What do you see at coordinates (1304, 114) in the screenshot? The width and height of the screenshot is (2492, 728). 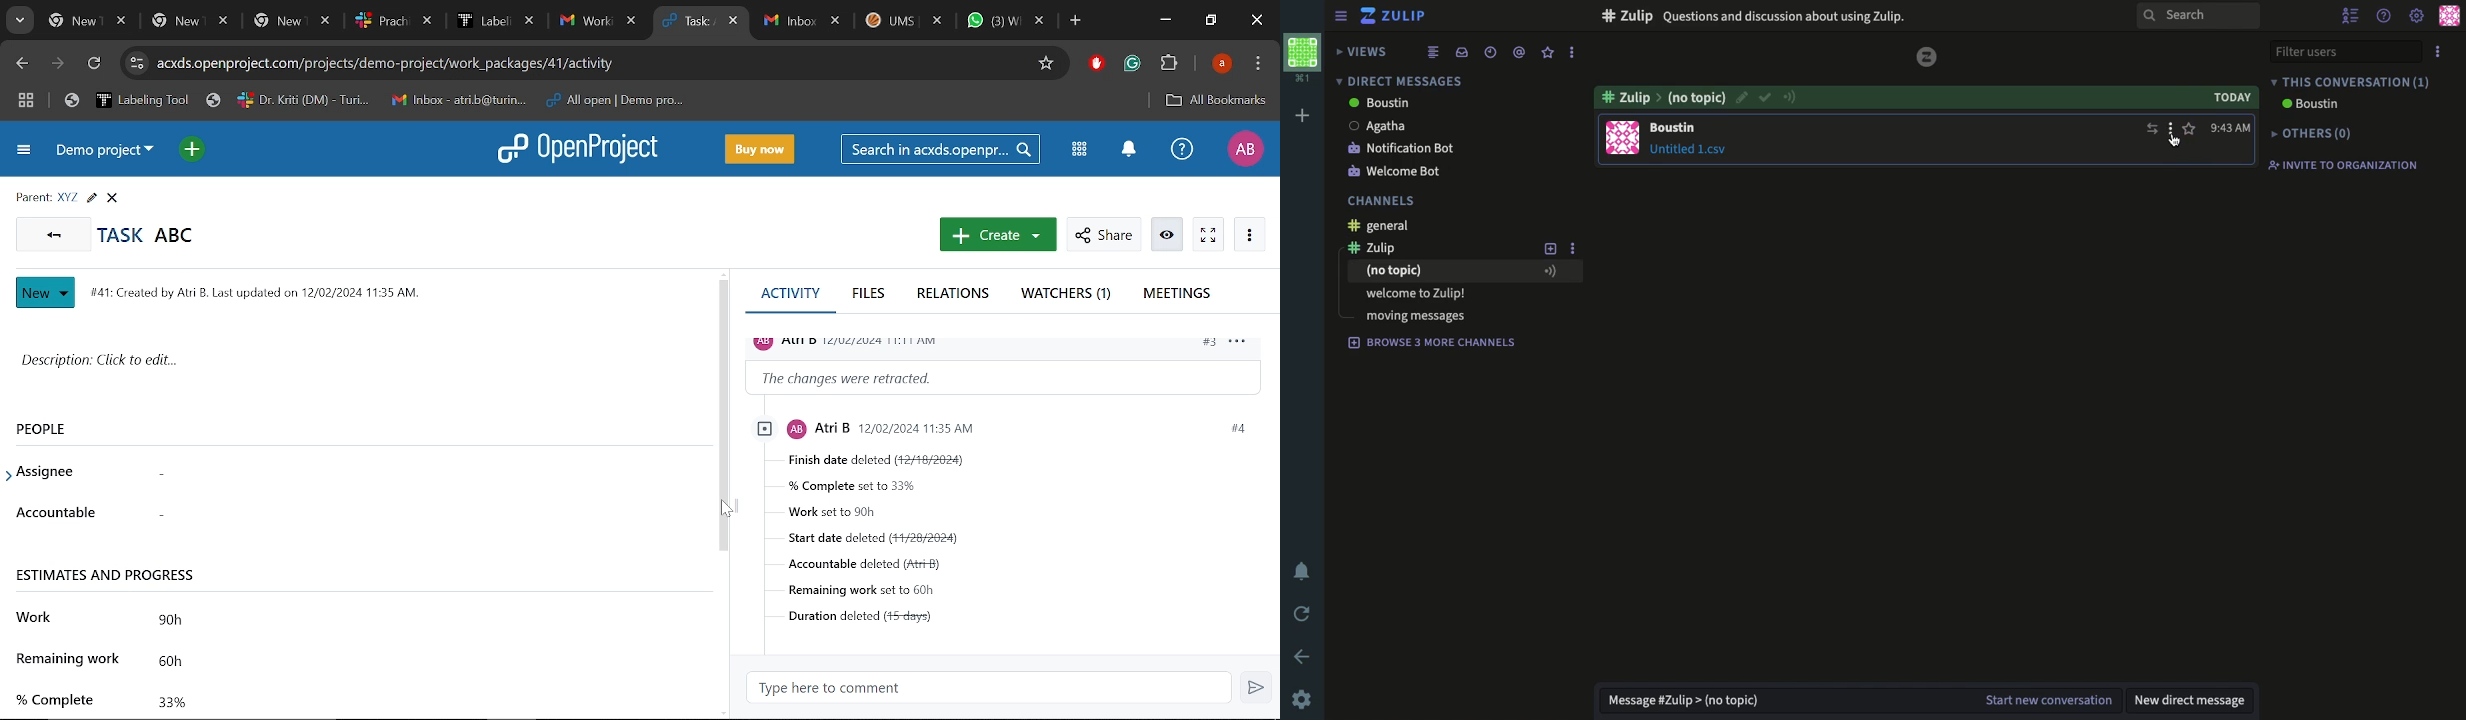 I see `add workspace` at bounding box center [1304, 114].